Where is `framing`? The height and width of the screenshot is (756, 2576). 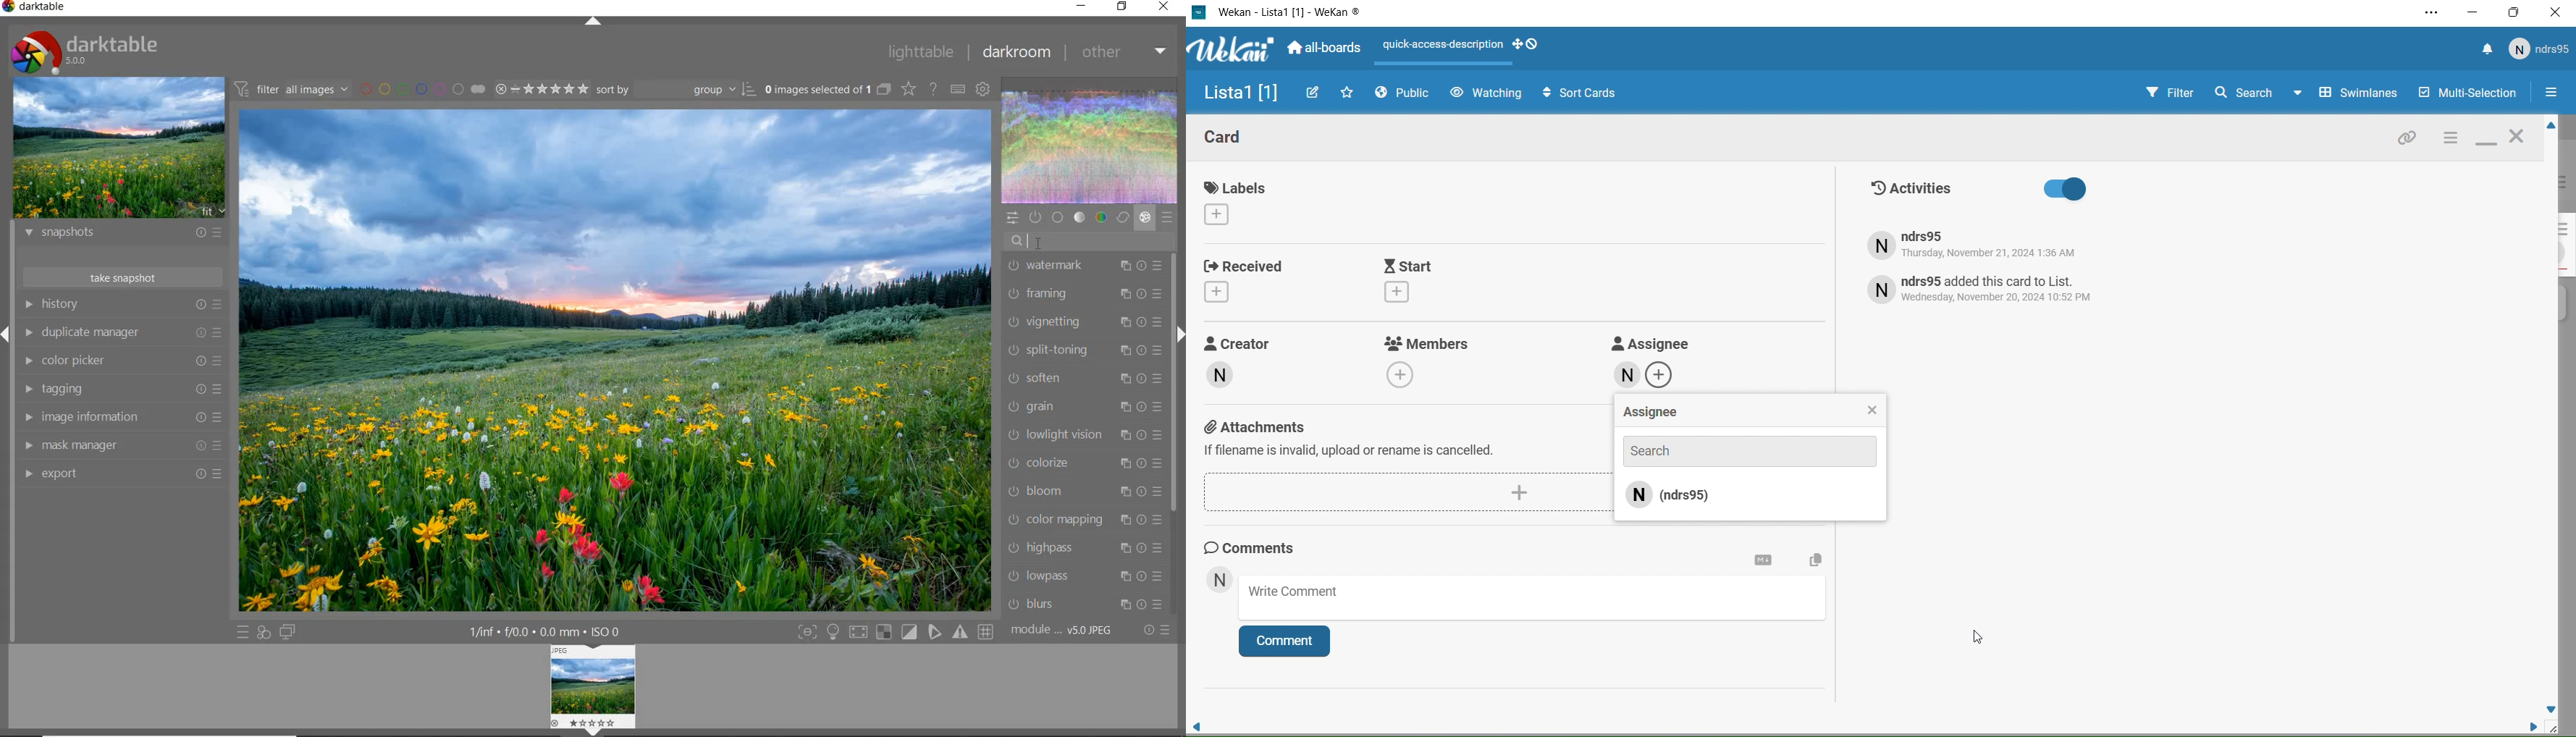 framing is located at coordinates (1082, 294).